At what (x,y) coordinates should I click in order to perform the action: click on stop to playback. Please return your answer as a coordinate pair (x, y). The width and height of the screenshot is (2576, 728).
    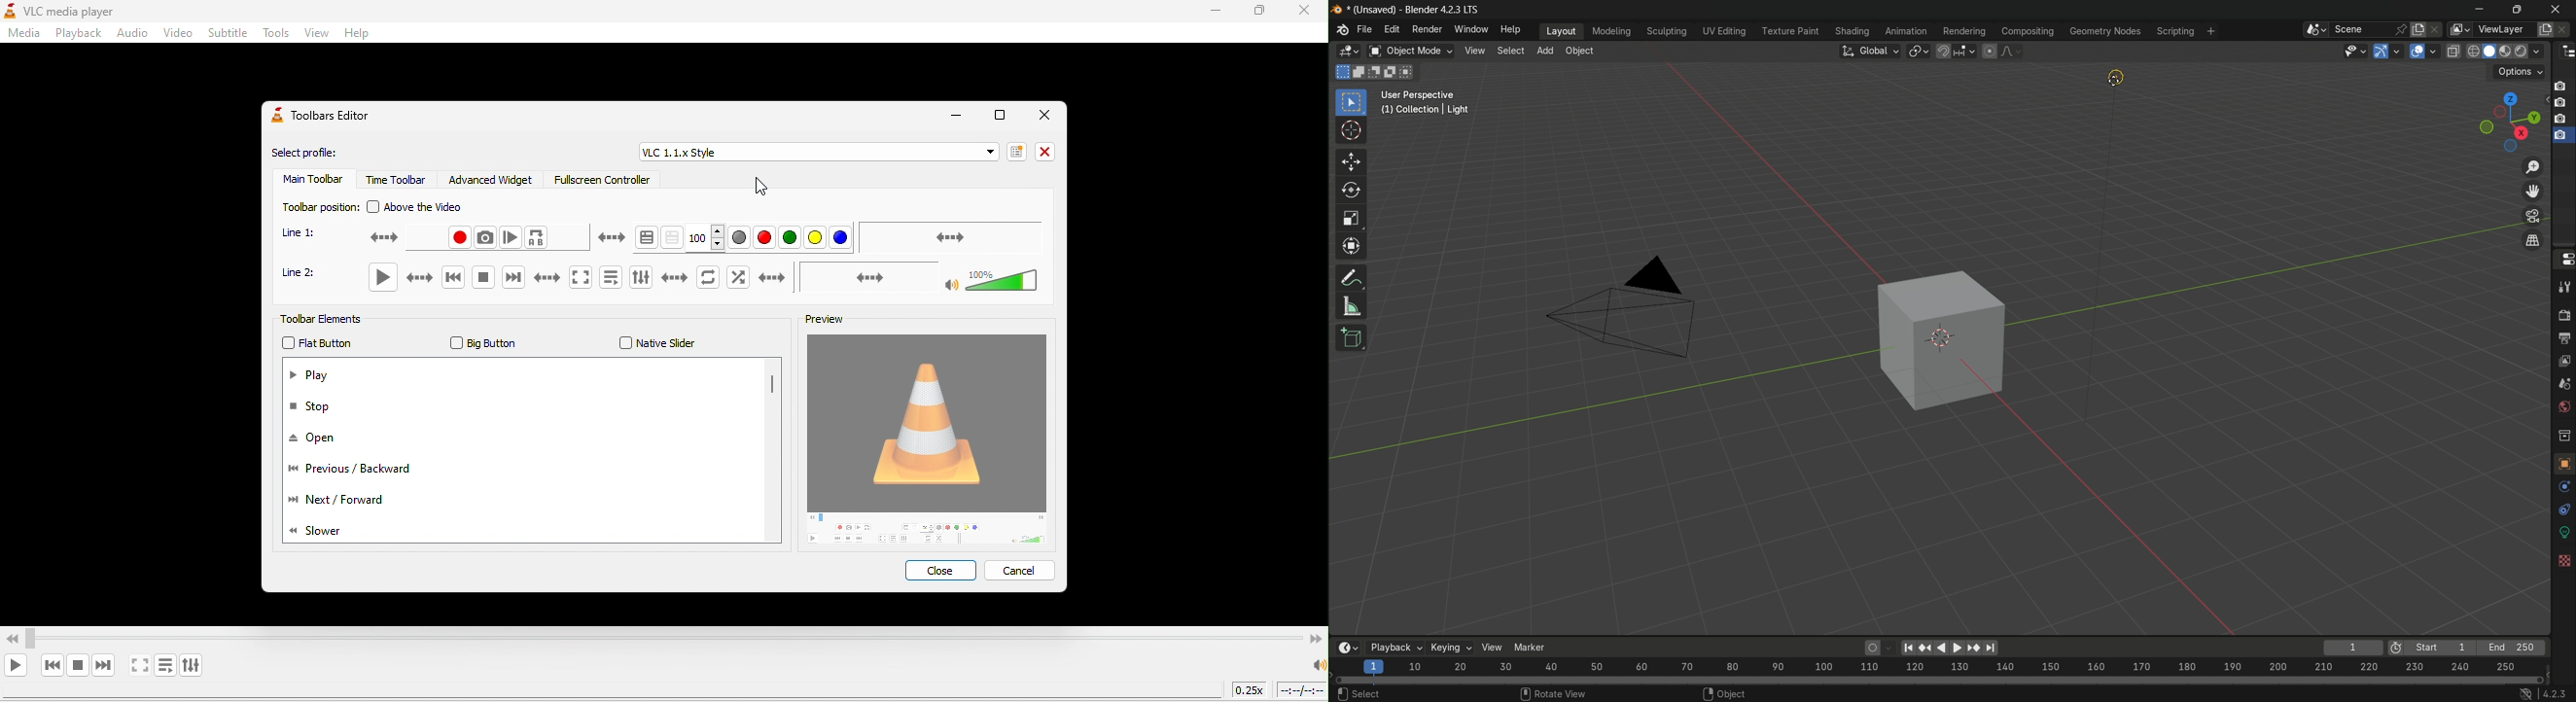
    Looking at the image, I should click on (476, 279).